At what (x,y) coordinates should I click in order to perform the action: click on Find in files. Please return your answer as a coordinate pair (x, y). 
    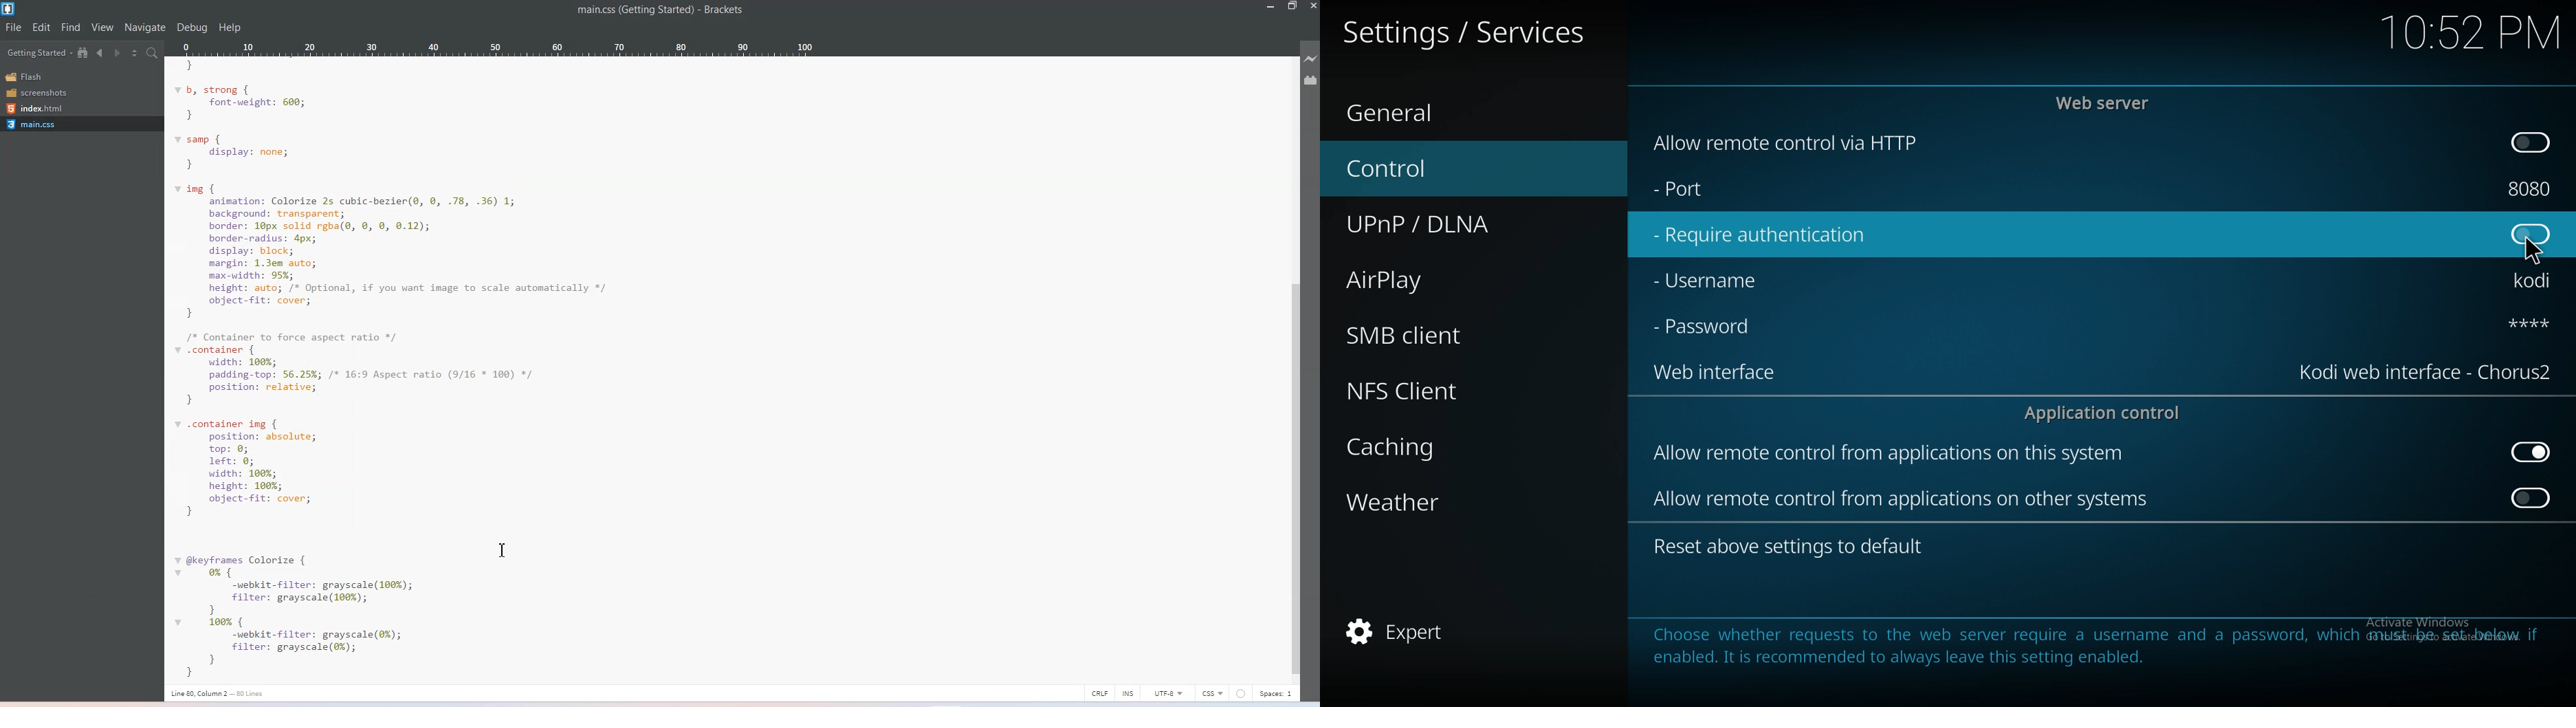
    Looking at the image, I should click on (153, 54).